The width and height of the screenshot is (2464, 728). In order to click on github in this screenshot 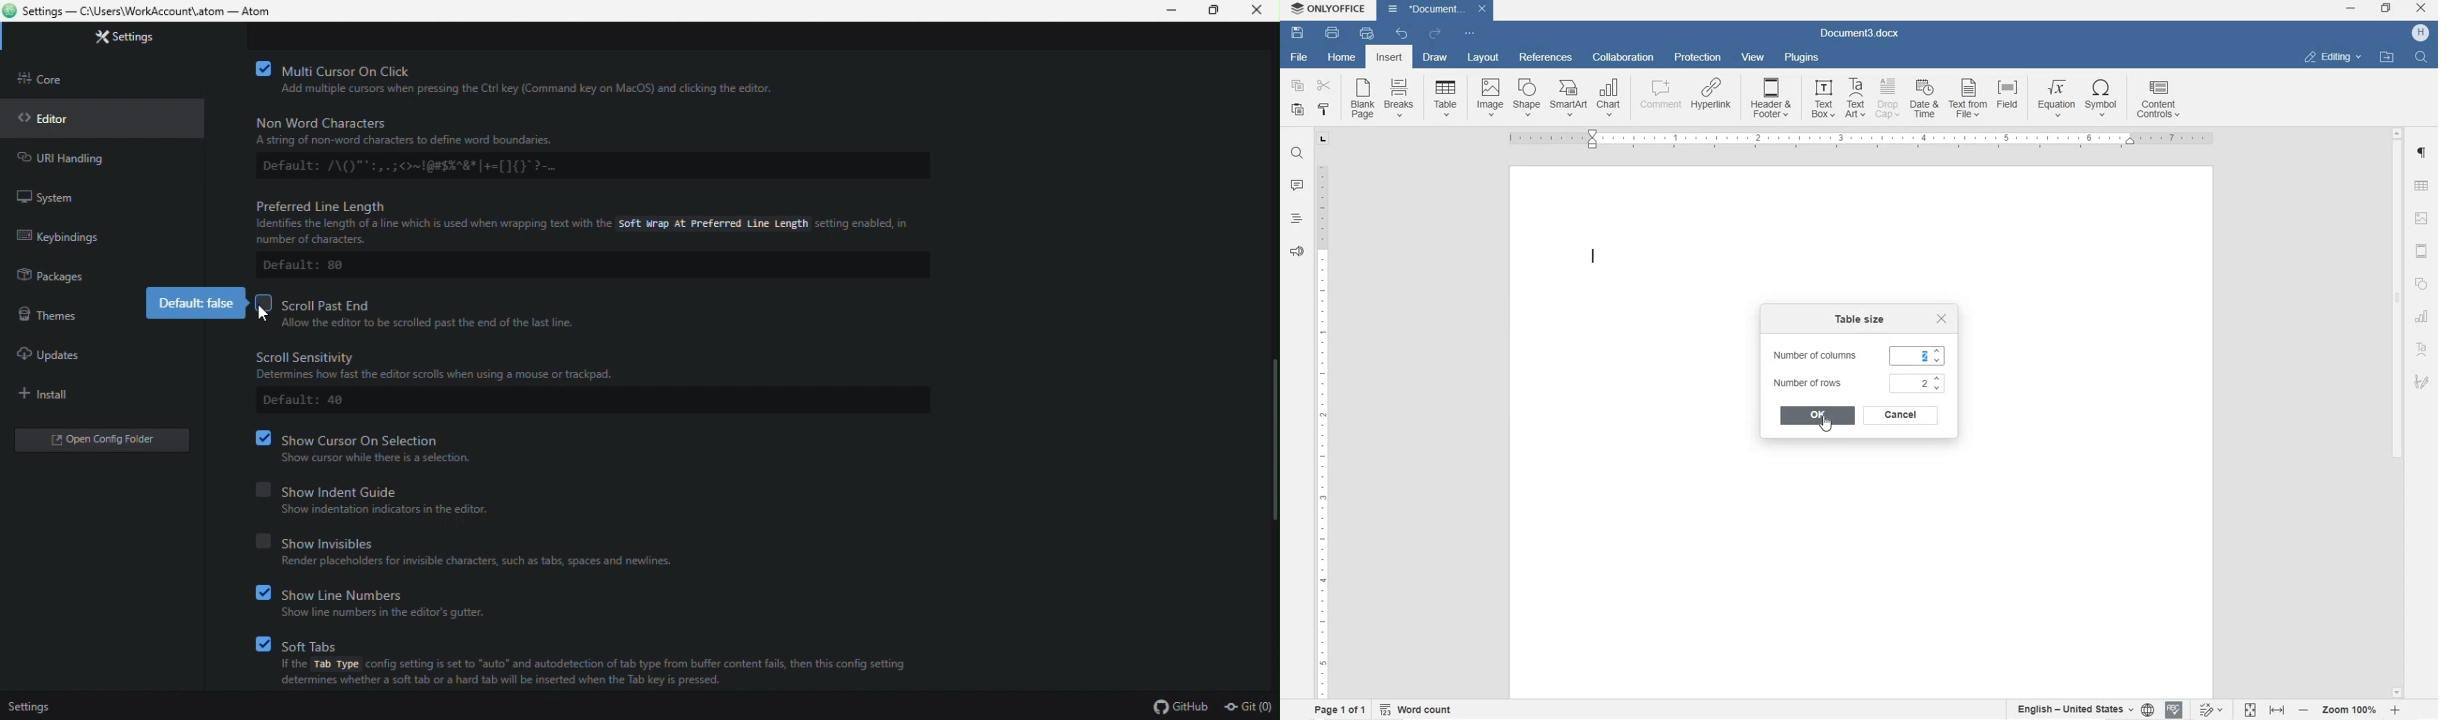, I will do `click(1175, 707)`.